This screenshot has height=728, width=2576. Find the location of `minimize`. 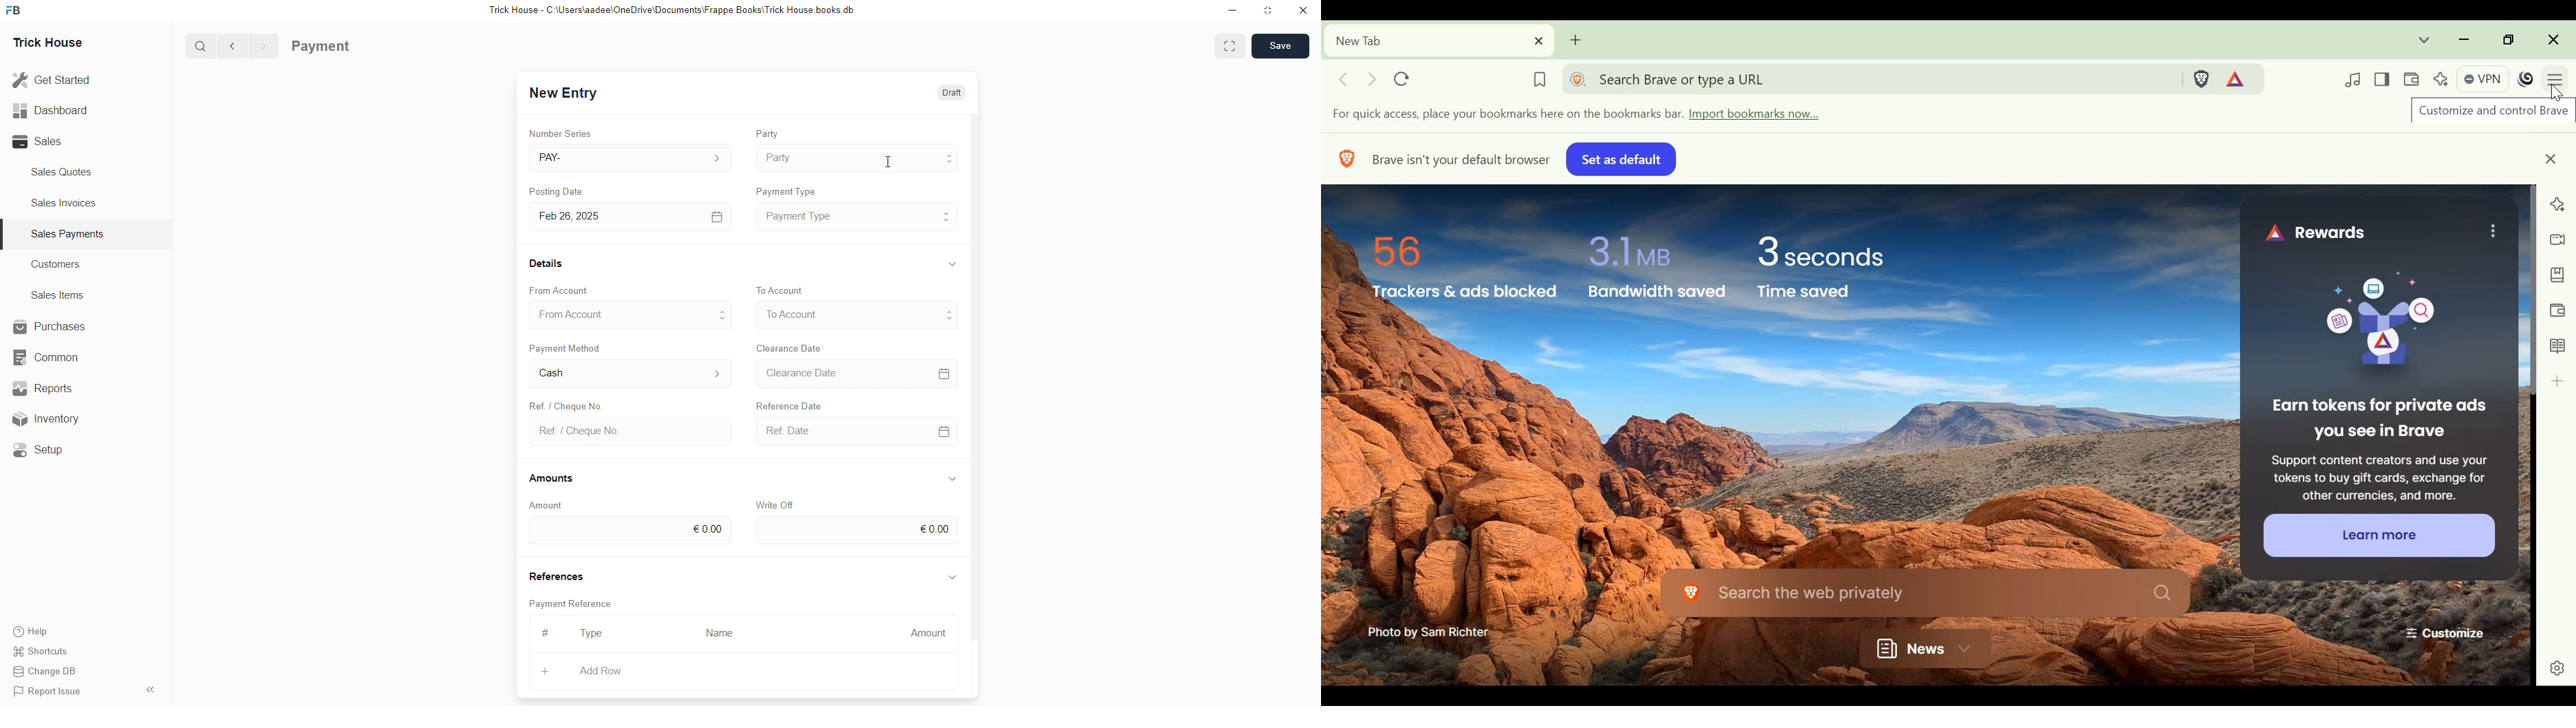

minimize is located at coordinates (1233, 11).